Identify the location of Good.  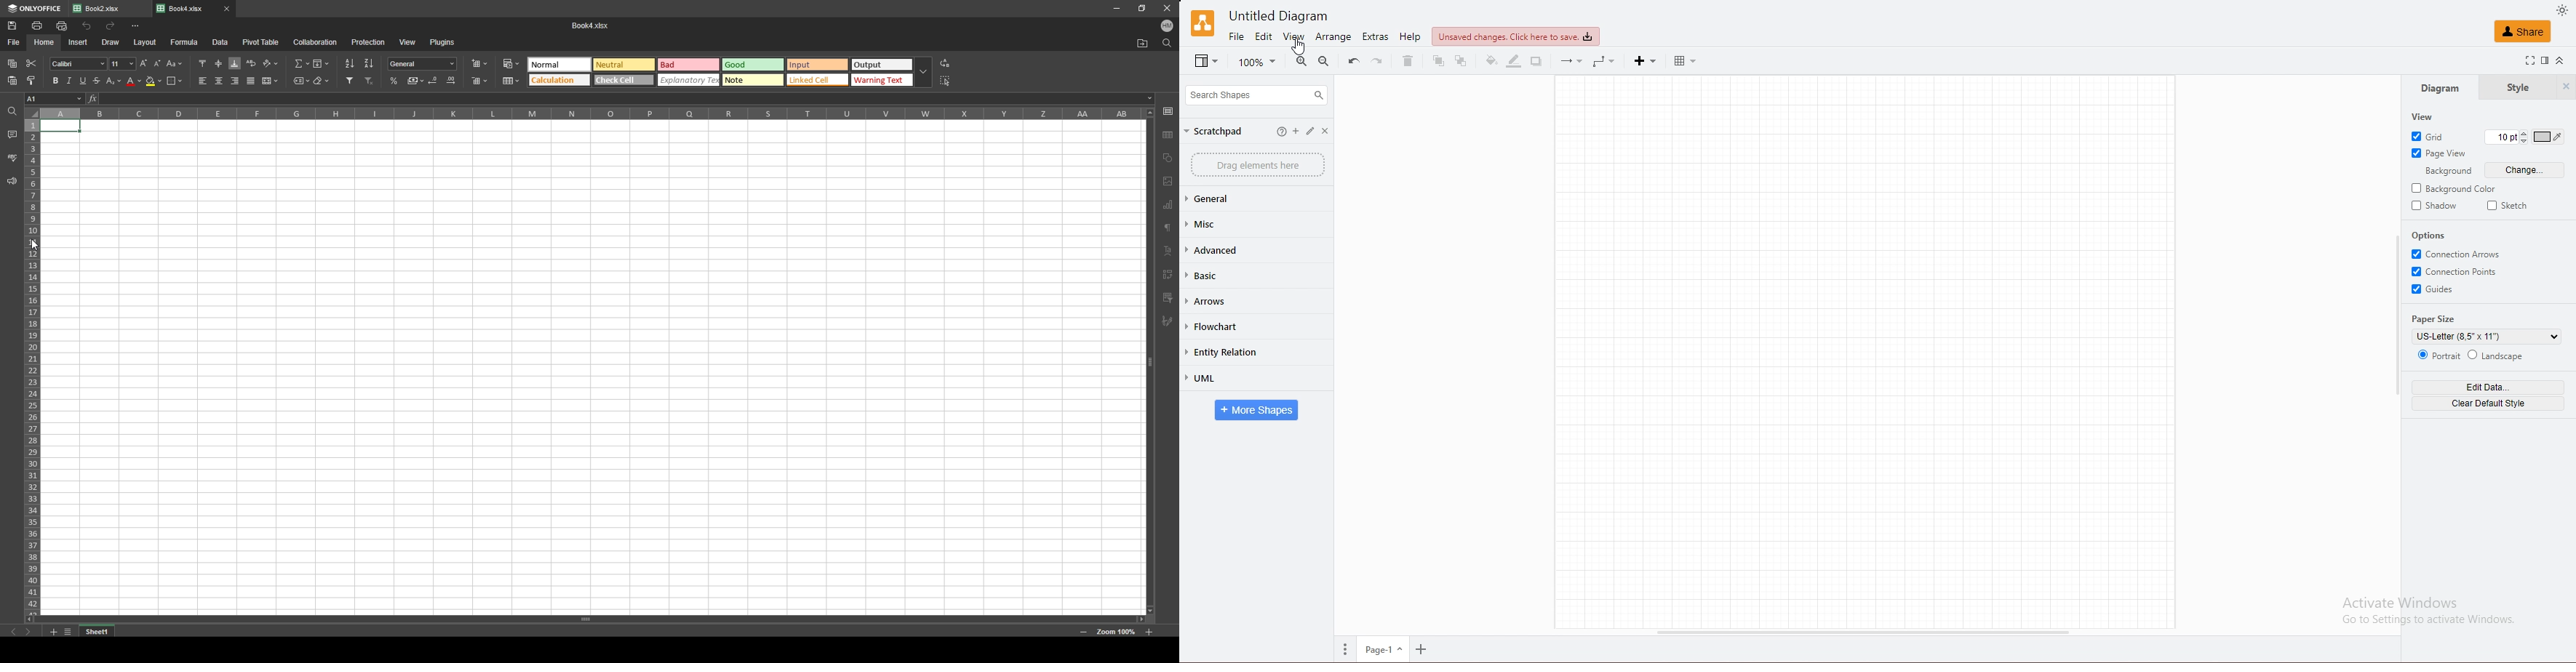
(753, 64).